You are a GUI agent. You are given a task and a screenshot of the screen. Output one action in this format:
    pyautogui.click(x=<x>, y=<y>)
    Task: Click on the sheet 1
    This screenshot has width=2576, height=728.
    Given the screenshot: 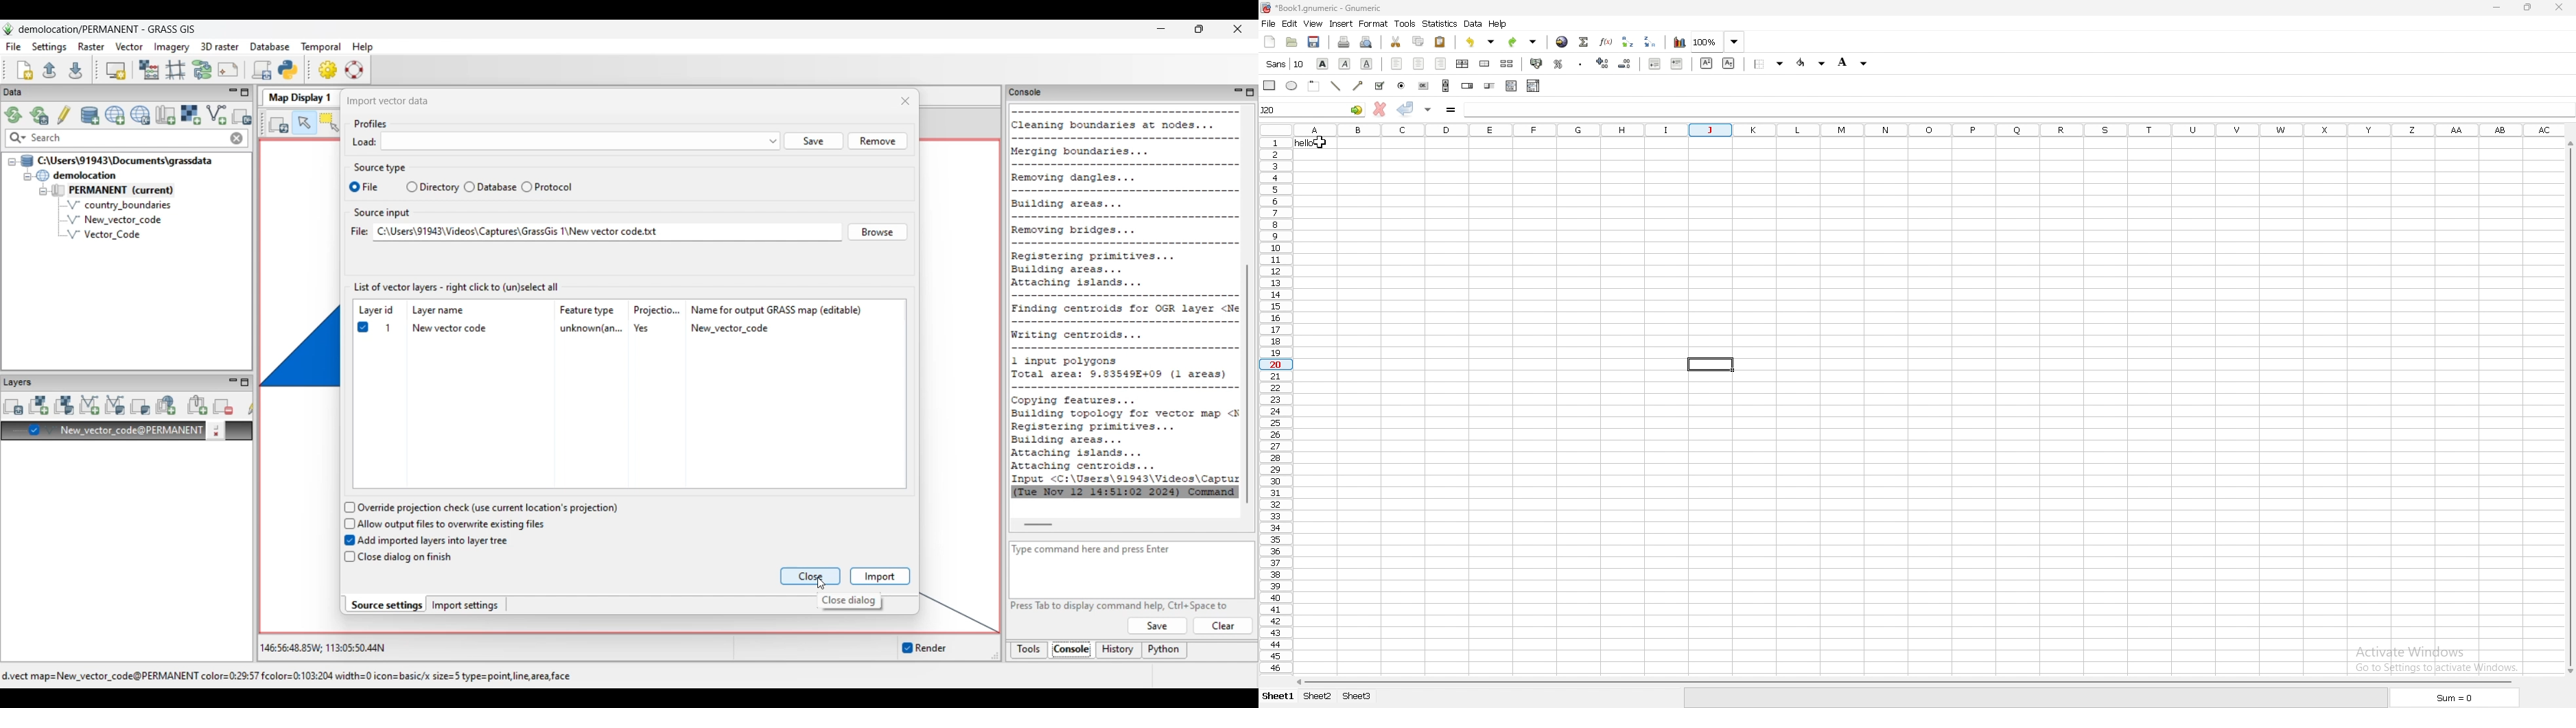 What is the action you would take?
    pyautogui.click(x=1278, y=696)
    